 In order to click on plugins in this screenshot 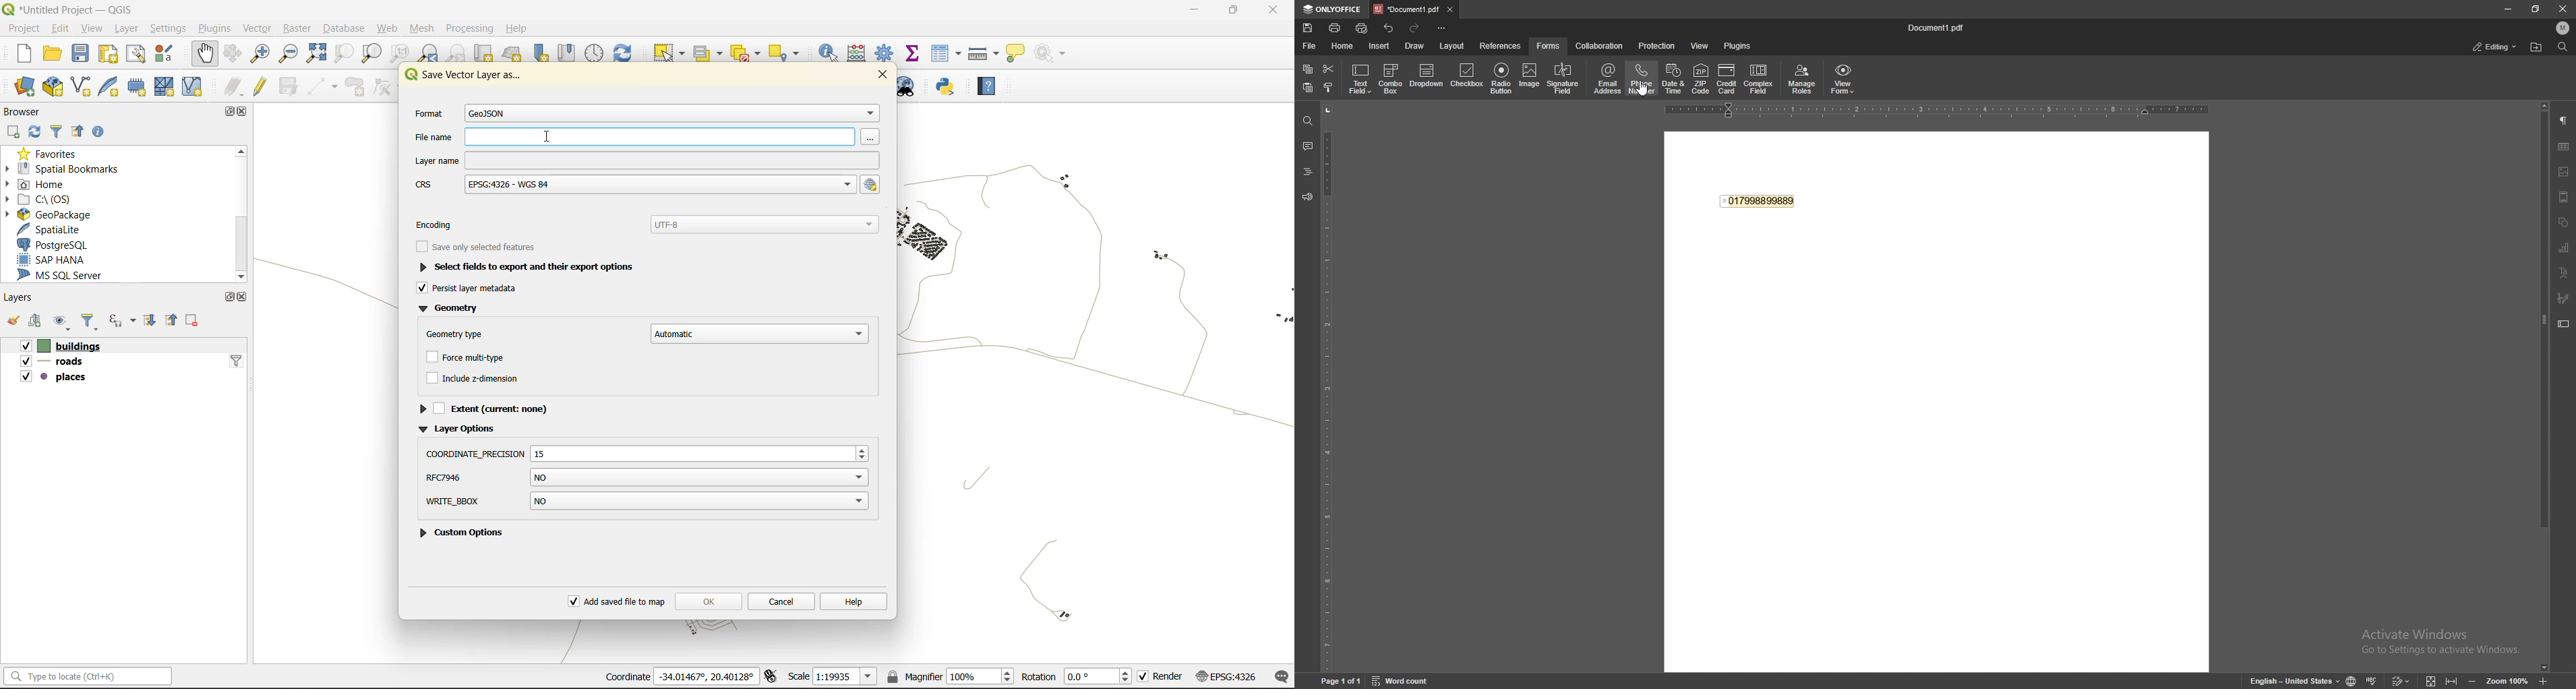, I will do `click(1739, 46)`.